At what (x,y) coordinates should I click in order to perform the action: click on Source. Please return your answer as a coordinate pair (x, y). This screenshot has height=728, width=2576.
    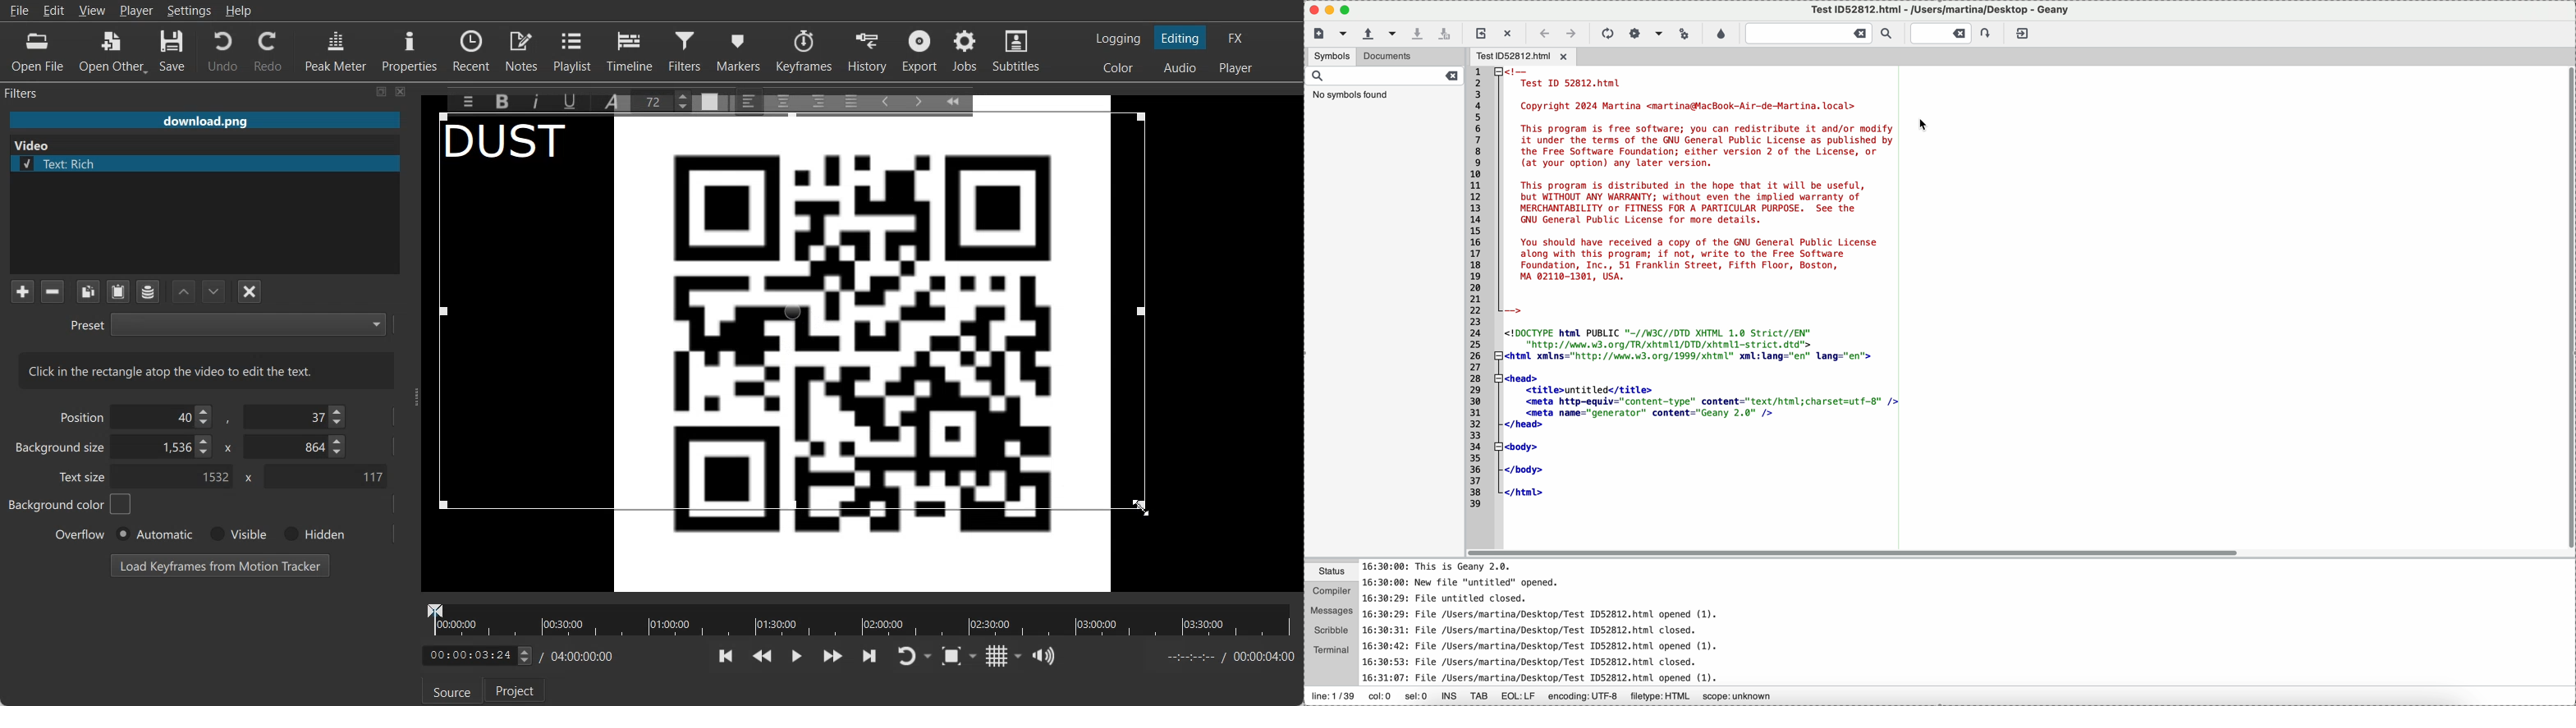
    Looking at the image, I should click on (451, 691).